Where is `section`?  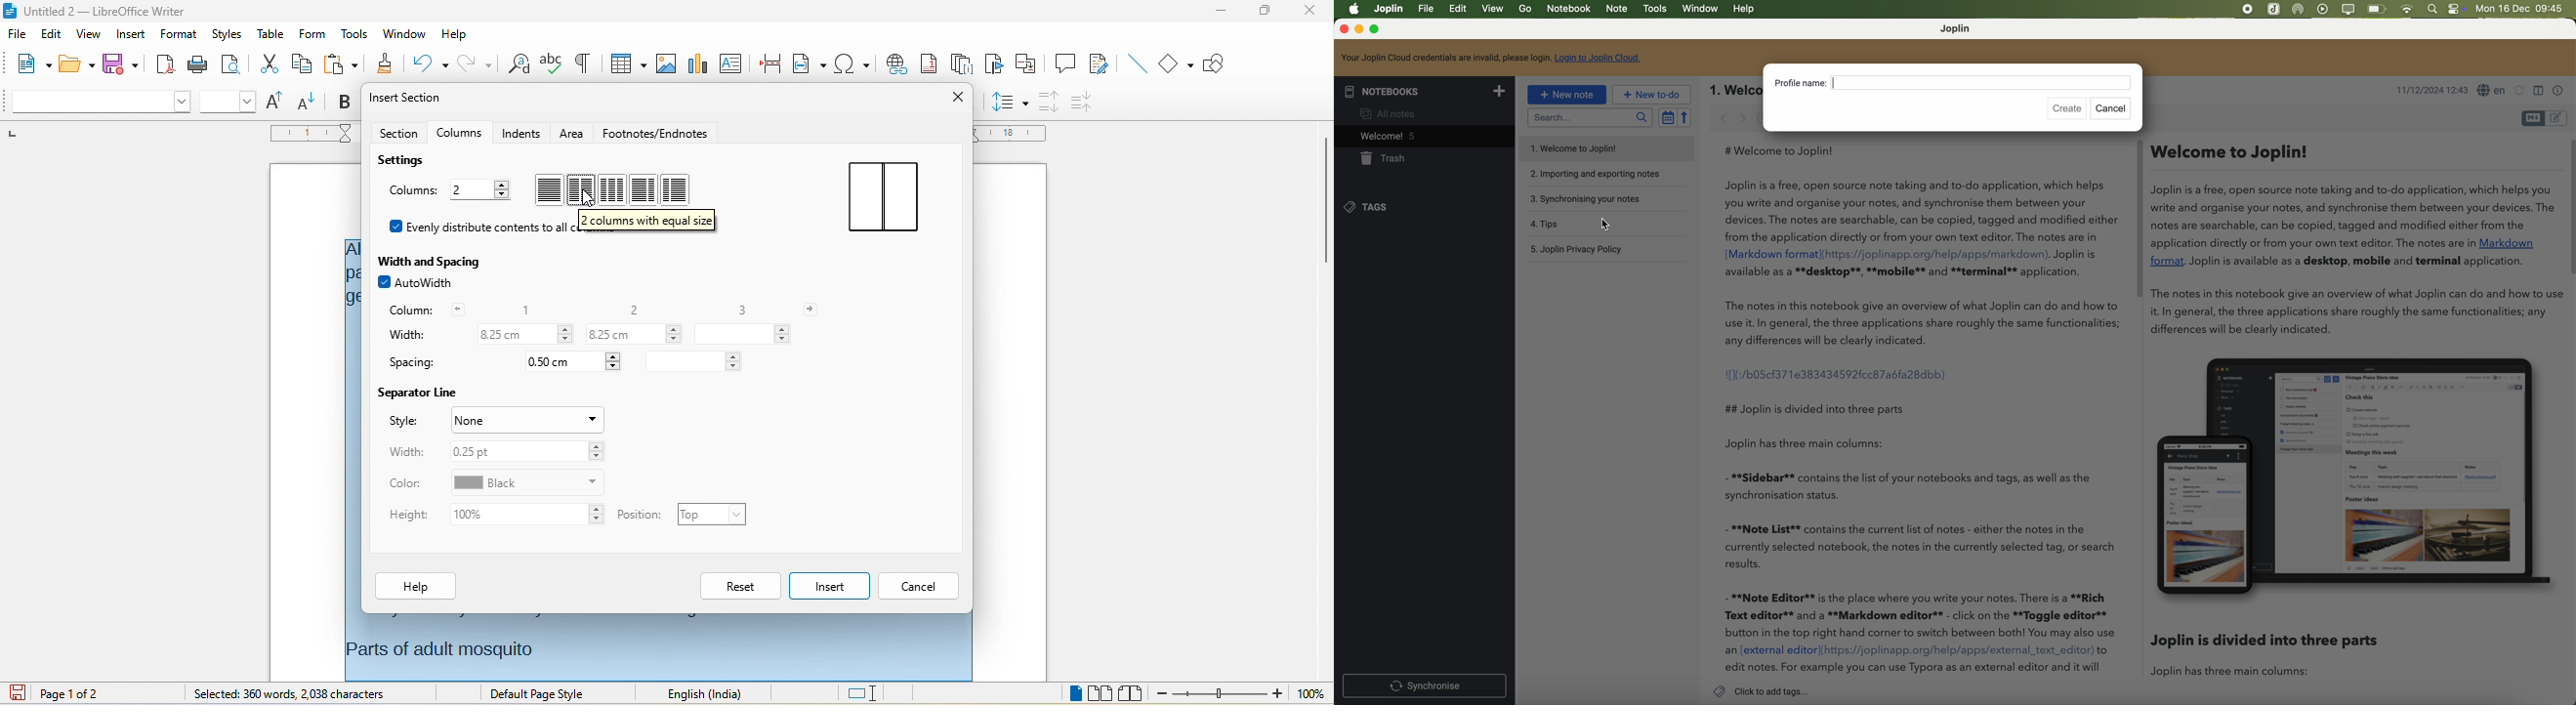 section is located at coordinates (398, 133).